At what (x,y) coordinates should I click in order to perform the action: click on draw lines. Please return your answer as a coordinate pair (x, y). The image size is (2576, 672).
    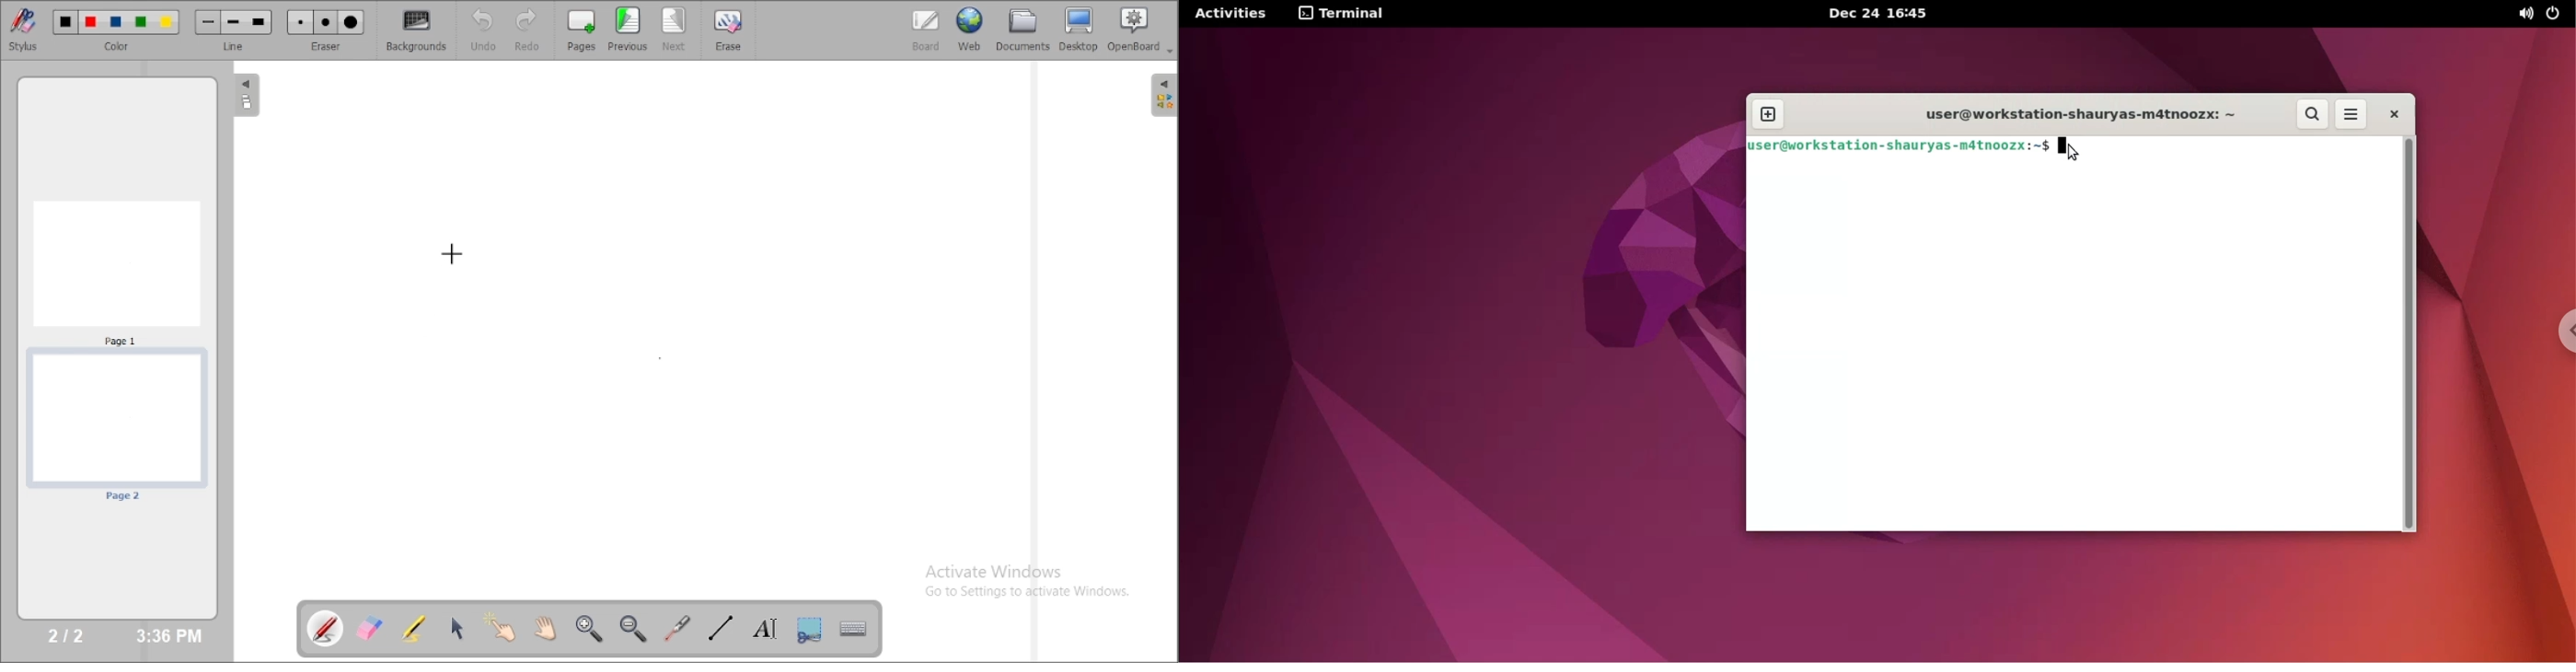
    Looking at the image, I should click on (720, 627).